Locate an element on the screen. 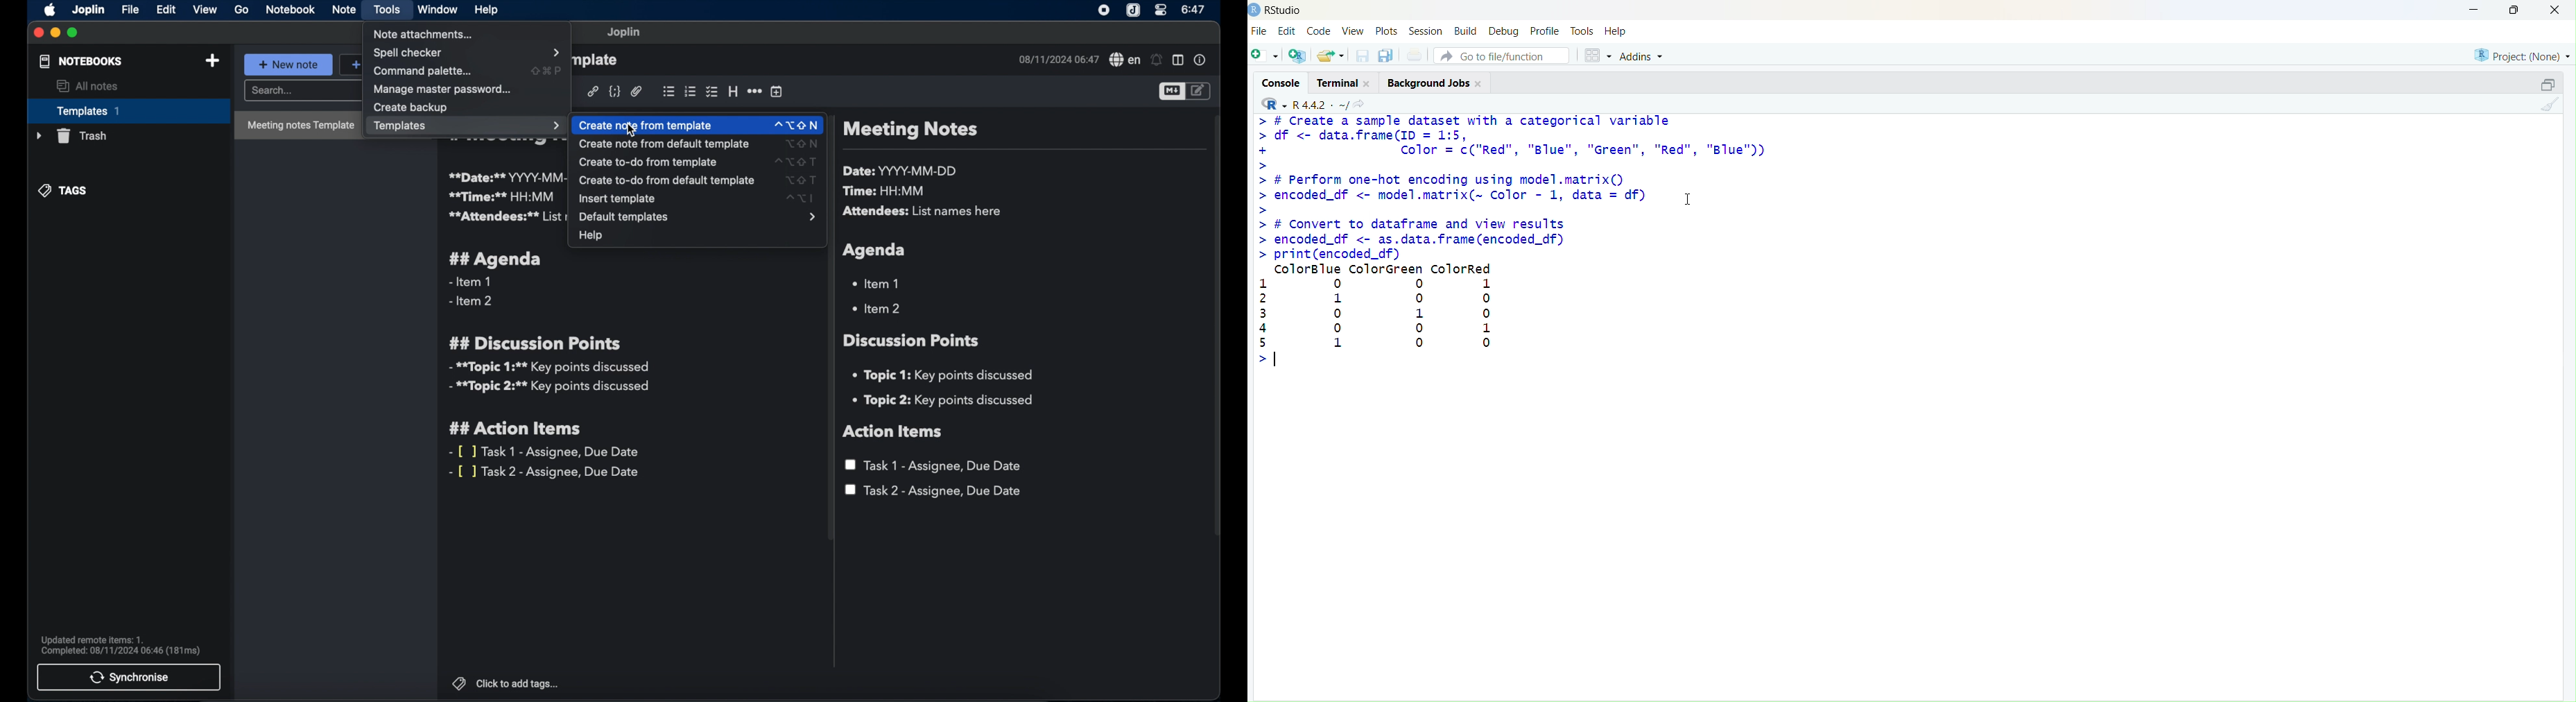  - **topic 2:** key points discussed is located at coordinates (550, 389).